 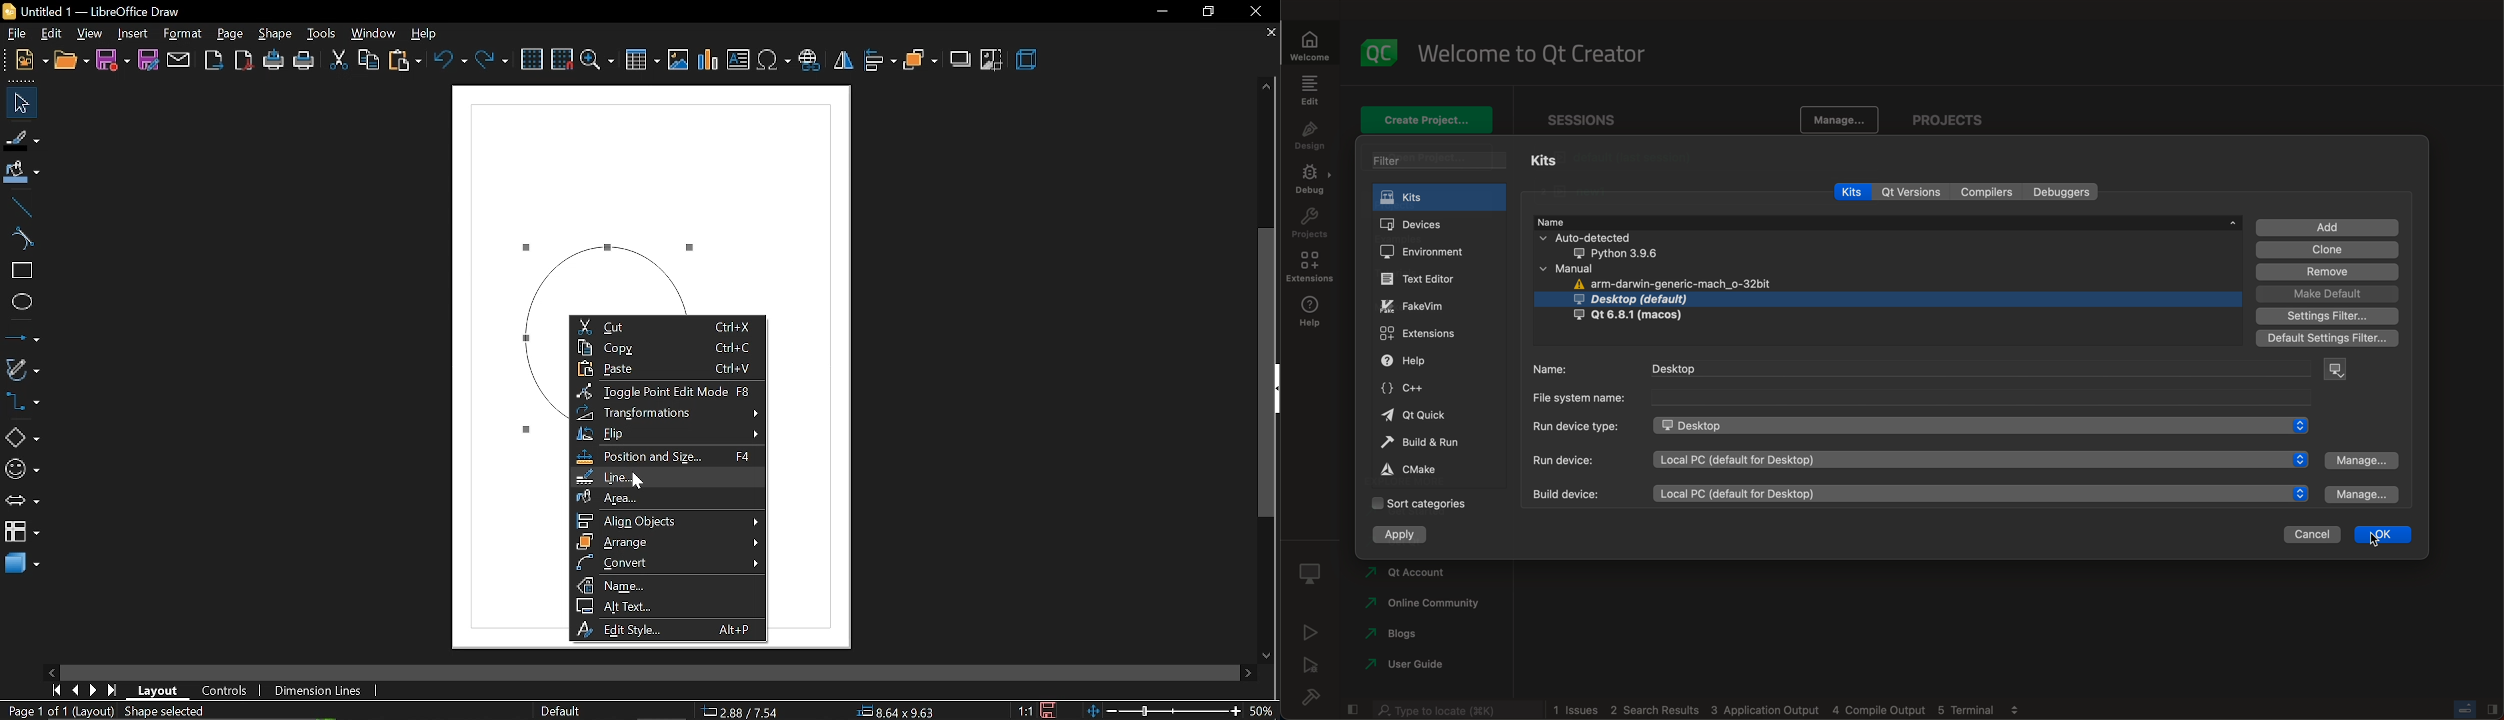 What do you see at coordinates (2328, 251) in the screenshot?
I see `clone` at bounding box center [2328, 251].